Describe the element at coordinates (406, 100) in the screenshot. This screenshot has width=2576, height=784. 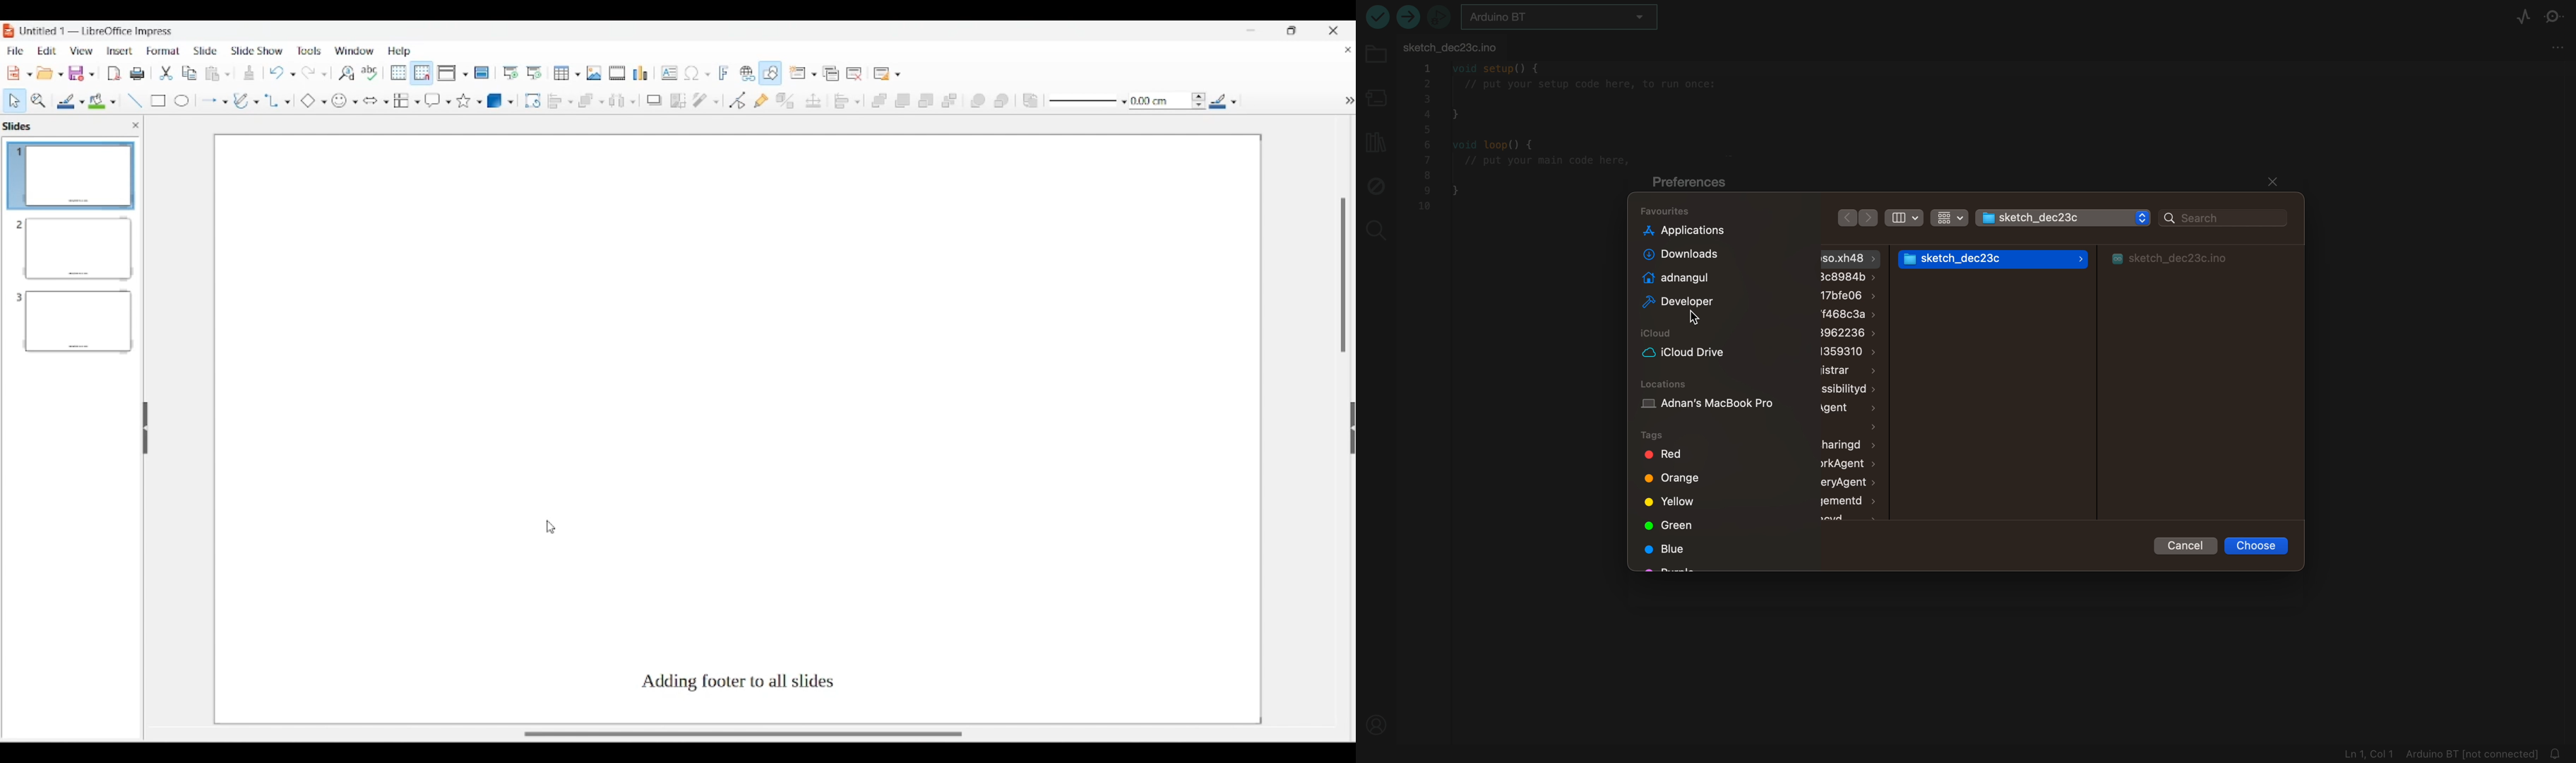
I see `Flowchart options` at that location.